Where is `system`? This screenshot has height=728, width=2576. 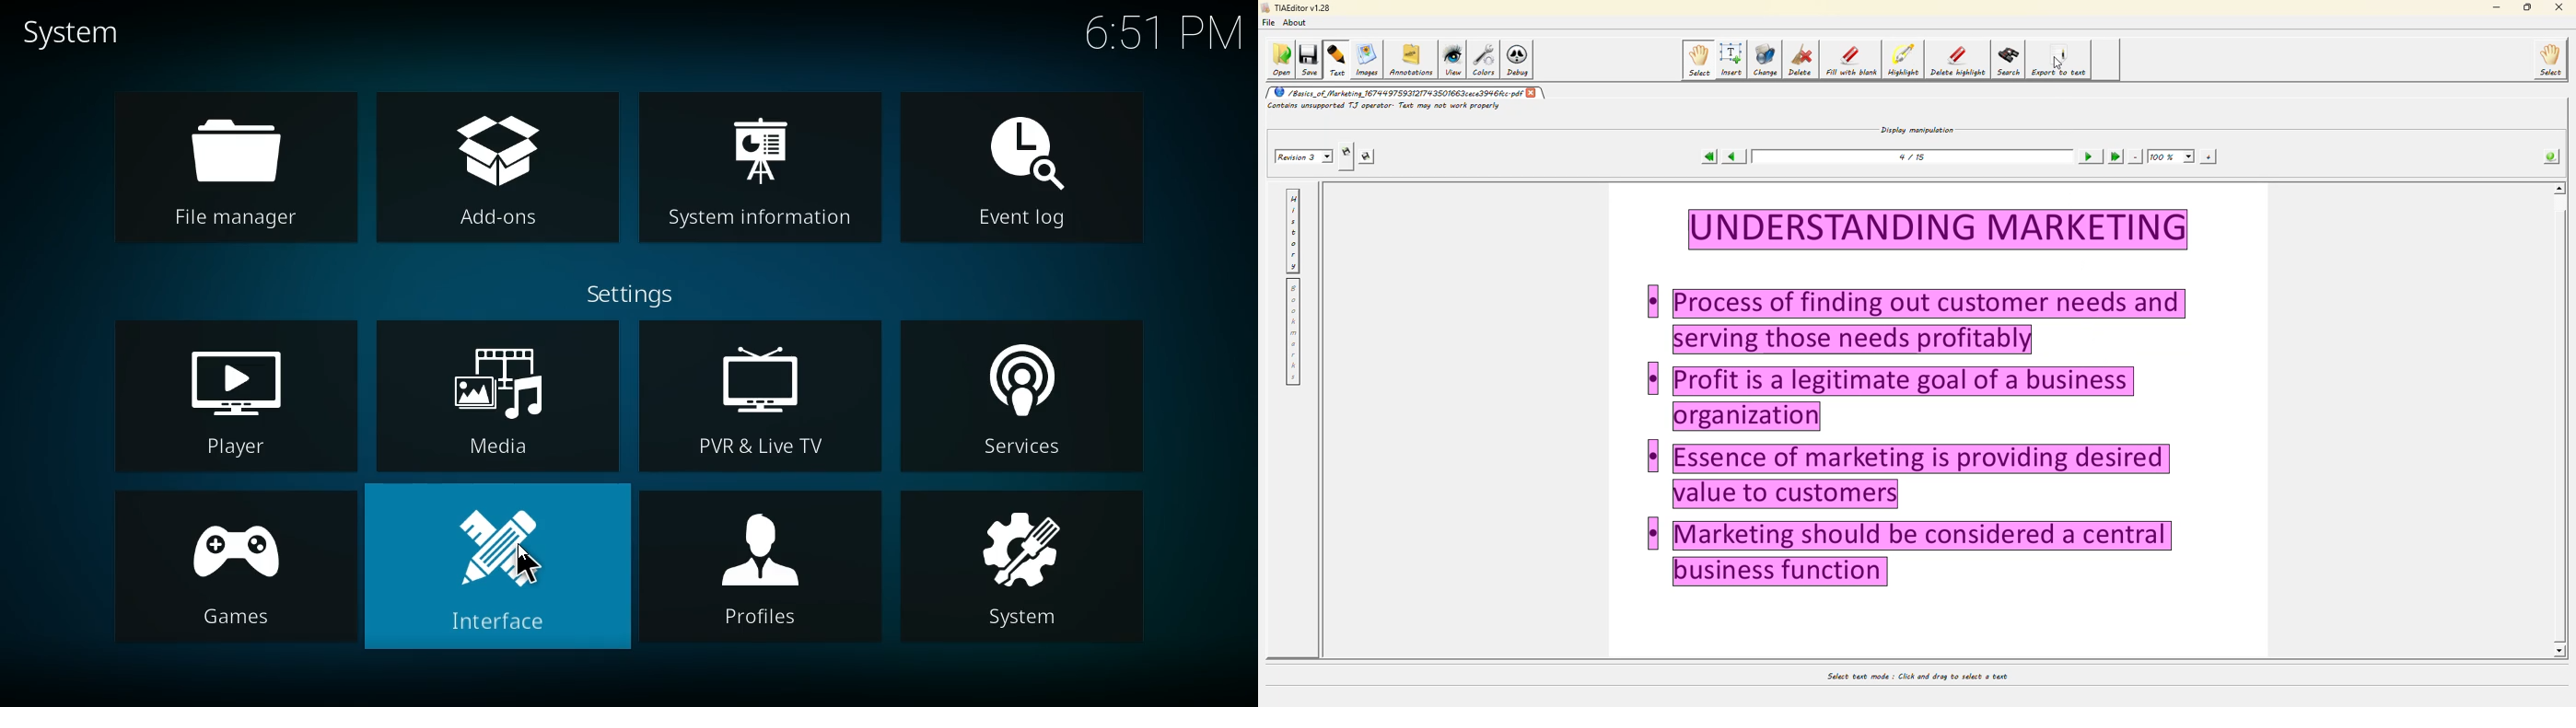 system is located at coordinates (76, 33).